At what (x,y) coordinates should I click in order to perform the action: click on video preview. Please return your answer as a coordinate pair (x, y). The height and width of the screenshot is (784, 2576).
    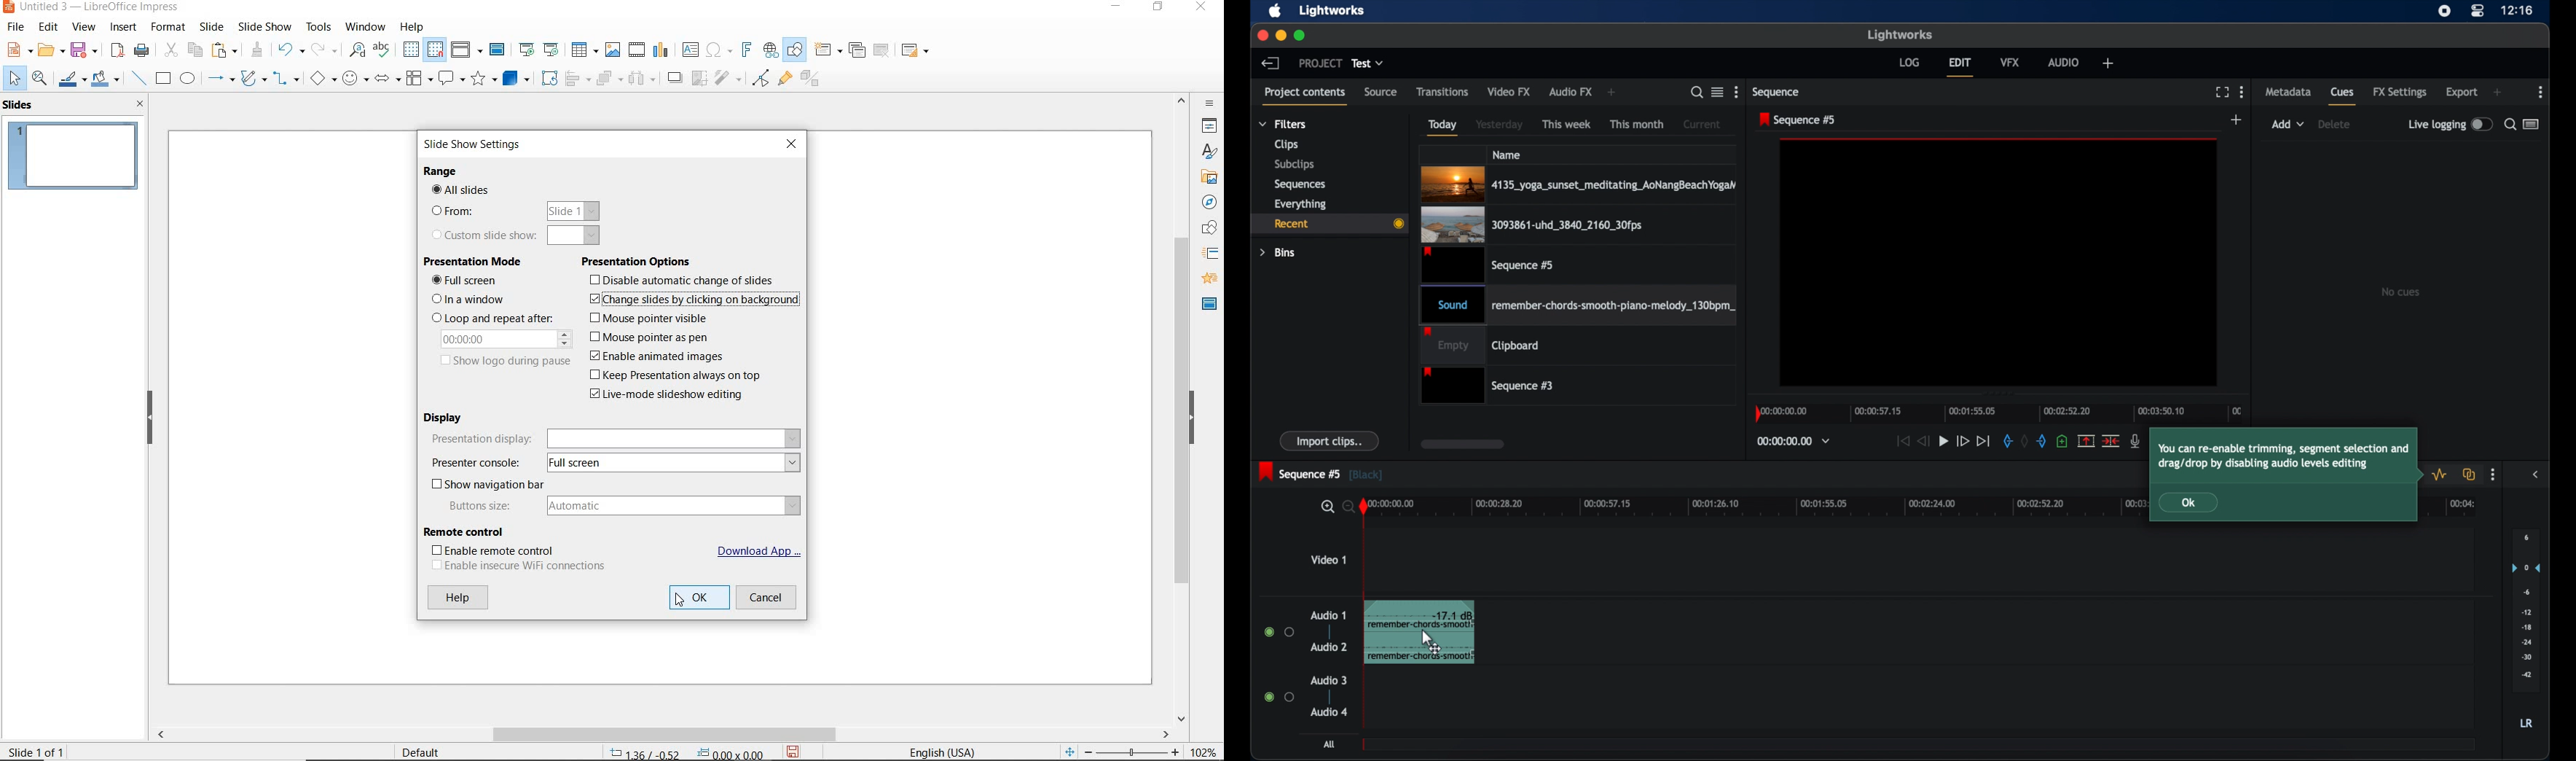
    Looking at the image, I should click on (1999, 263).